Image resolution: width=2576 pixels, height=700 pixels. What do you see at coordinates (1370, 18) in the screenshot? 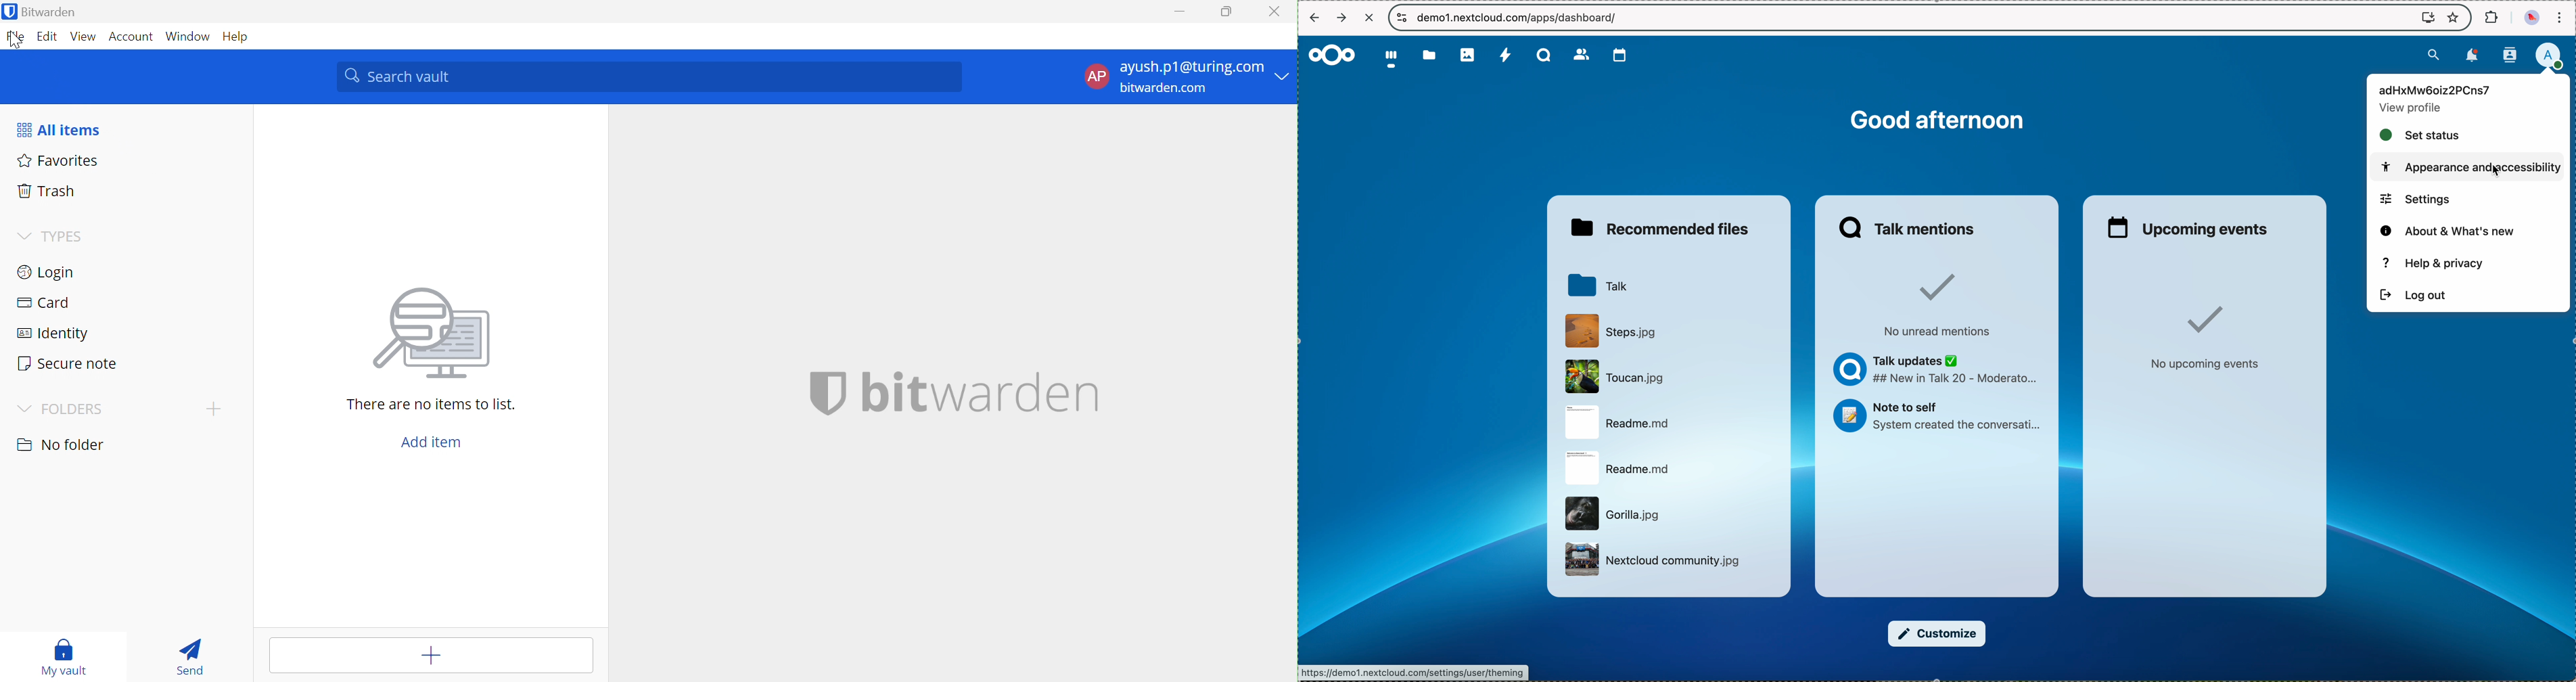
I see `refresh the page` at bounding box center [1370, 18].